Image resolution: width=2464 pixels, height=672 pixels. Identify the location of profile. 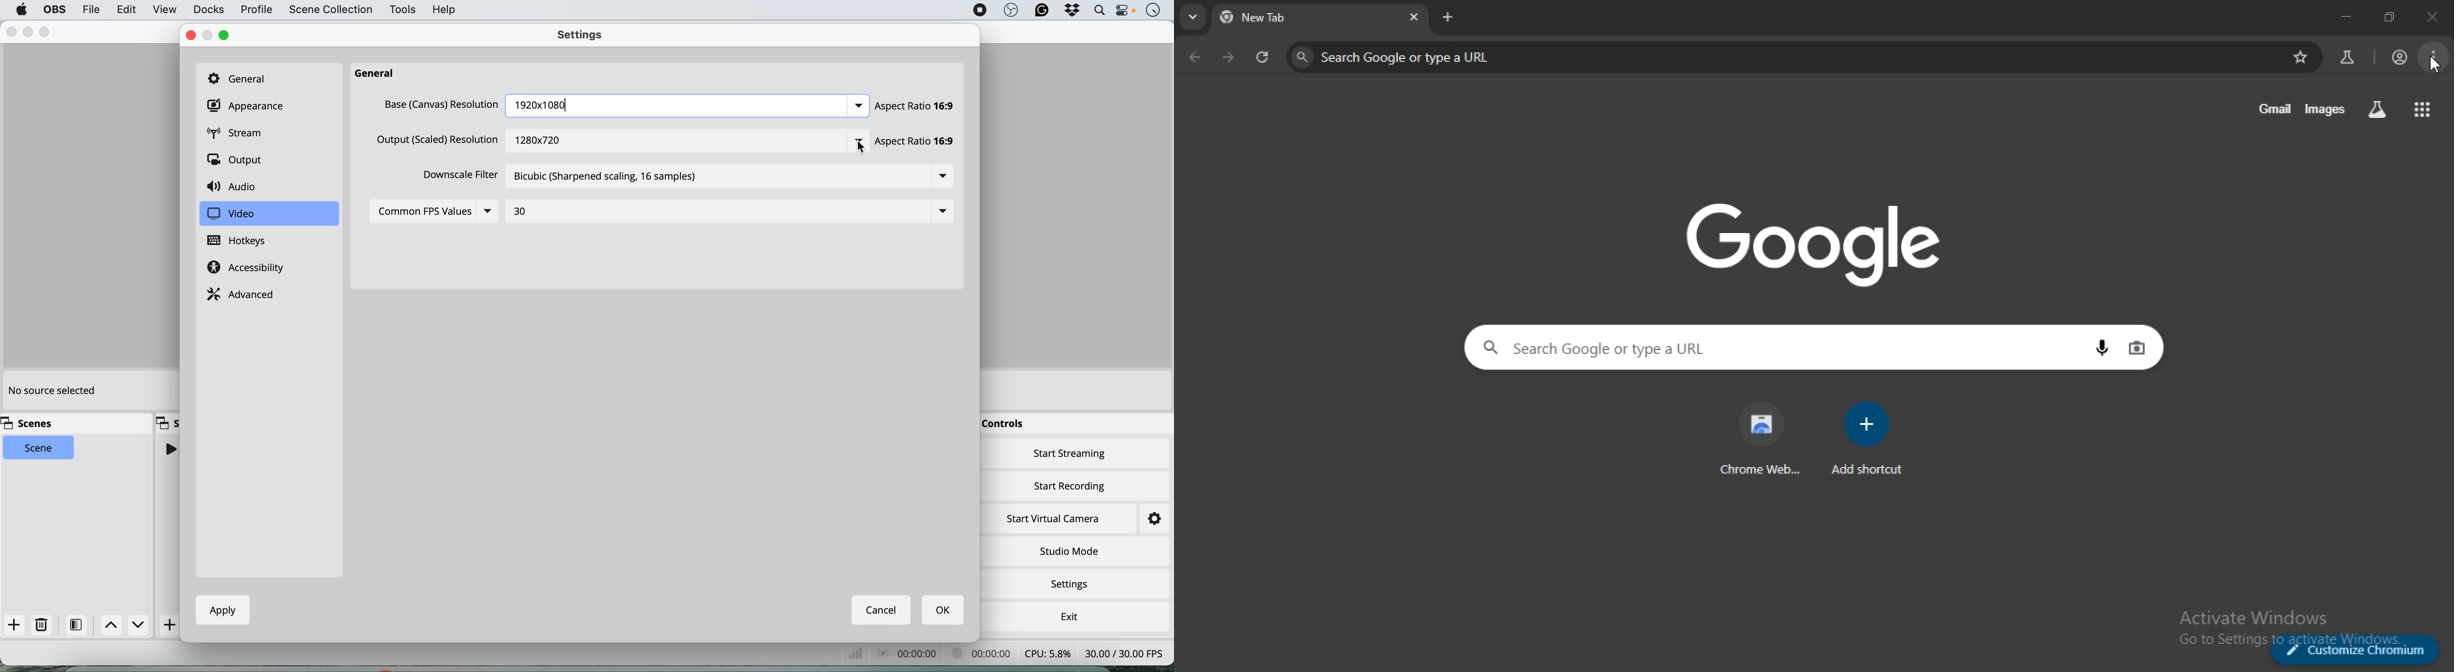
(256, 10).